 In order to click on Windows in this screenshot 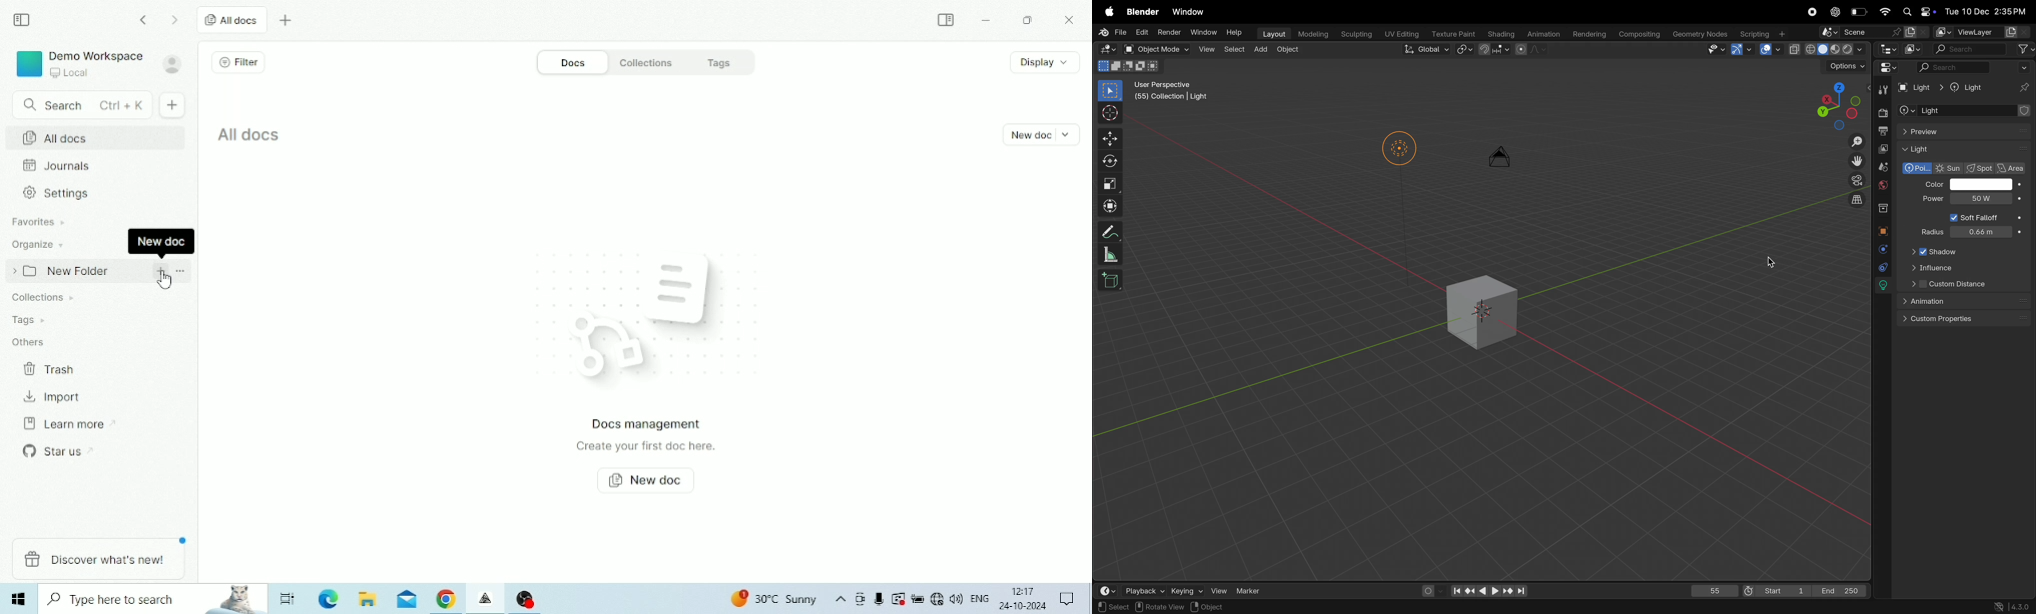, I will do `click(20, 599)`.